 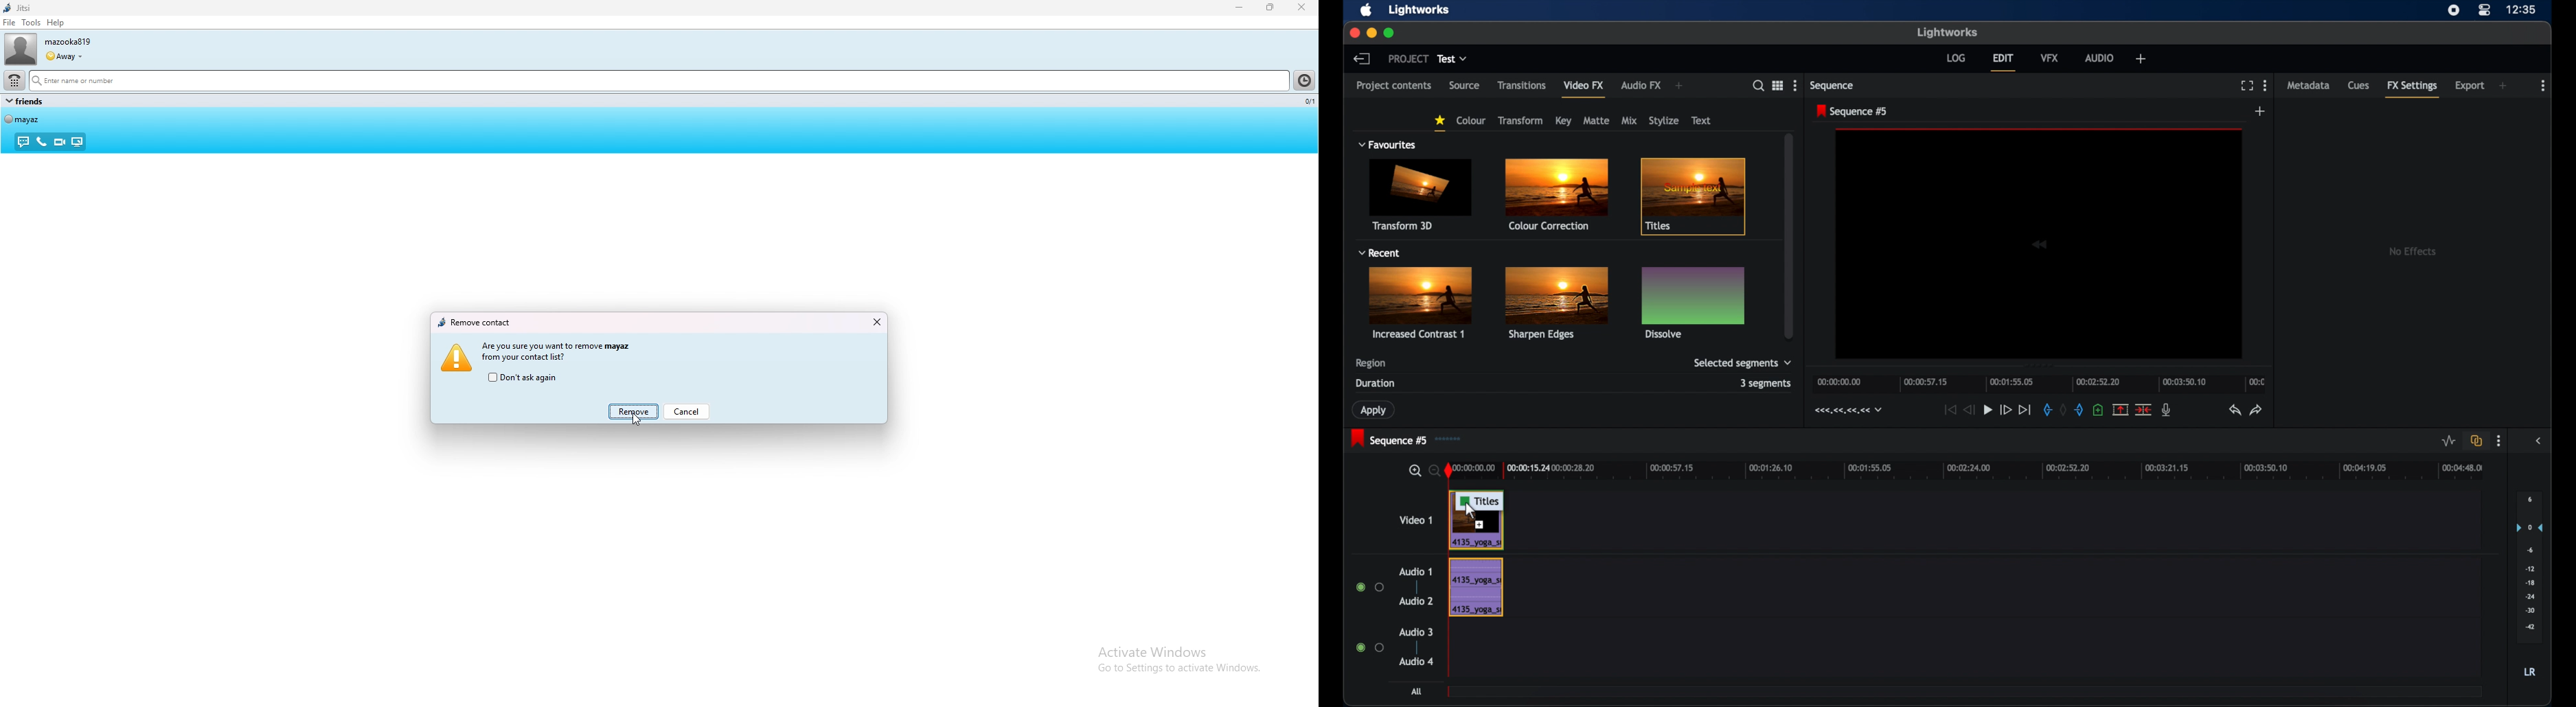 What do you see at coordinates (2099, 410) in the screenshot?
I see `add cue at current position` at bounding box center [2099, 410].